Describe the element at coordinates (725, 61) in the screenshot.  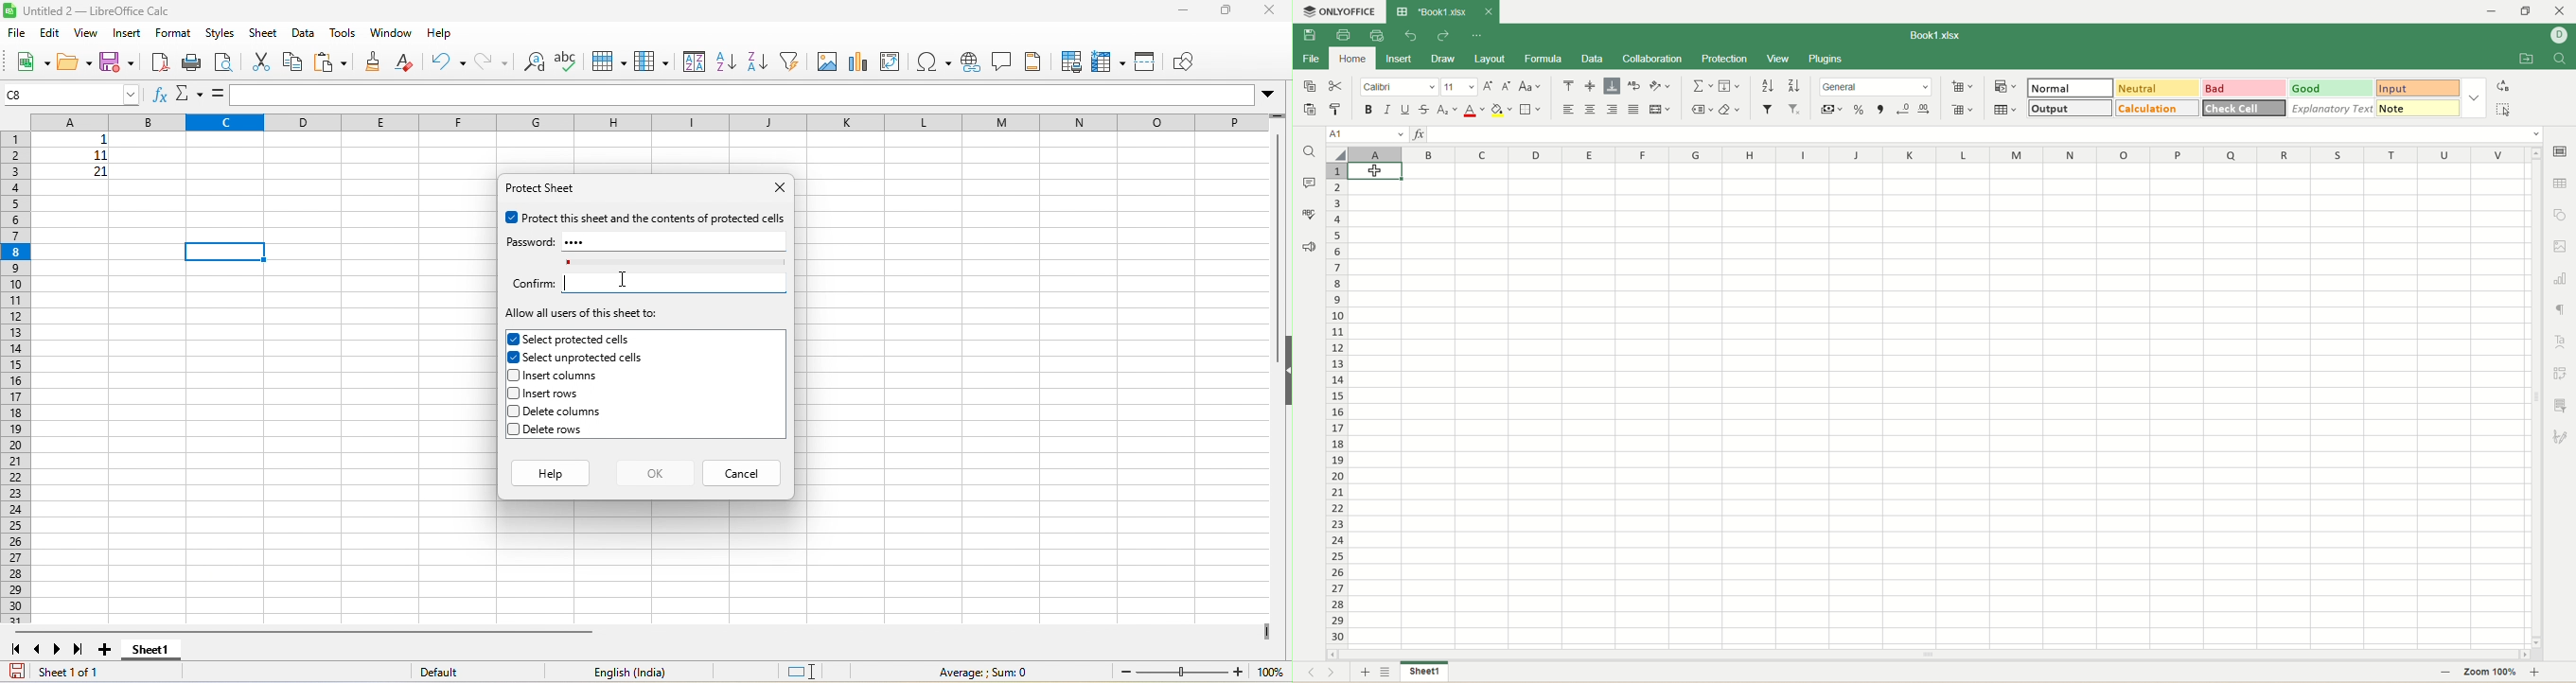
I see `sort ascending` at that location.